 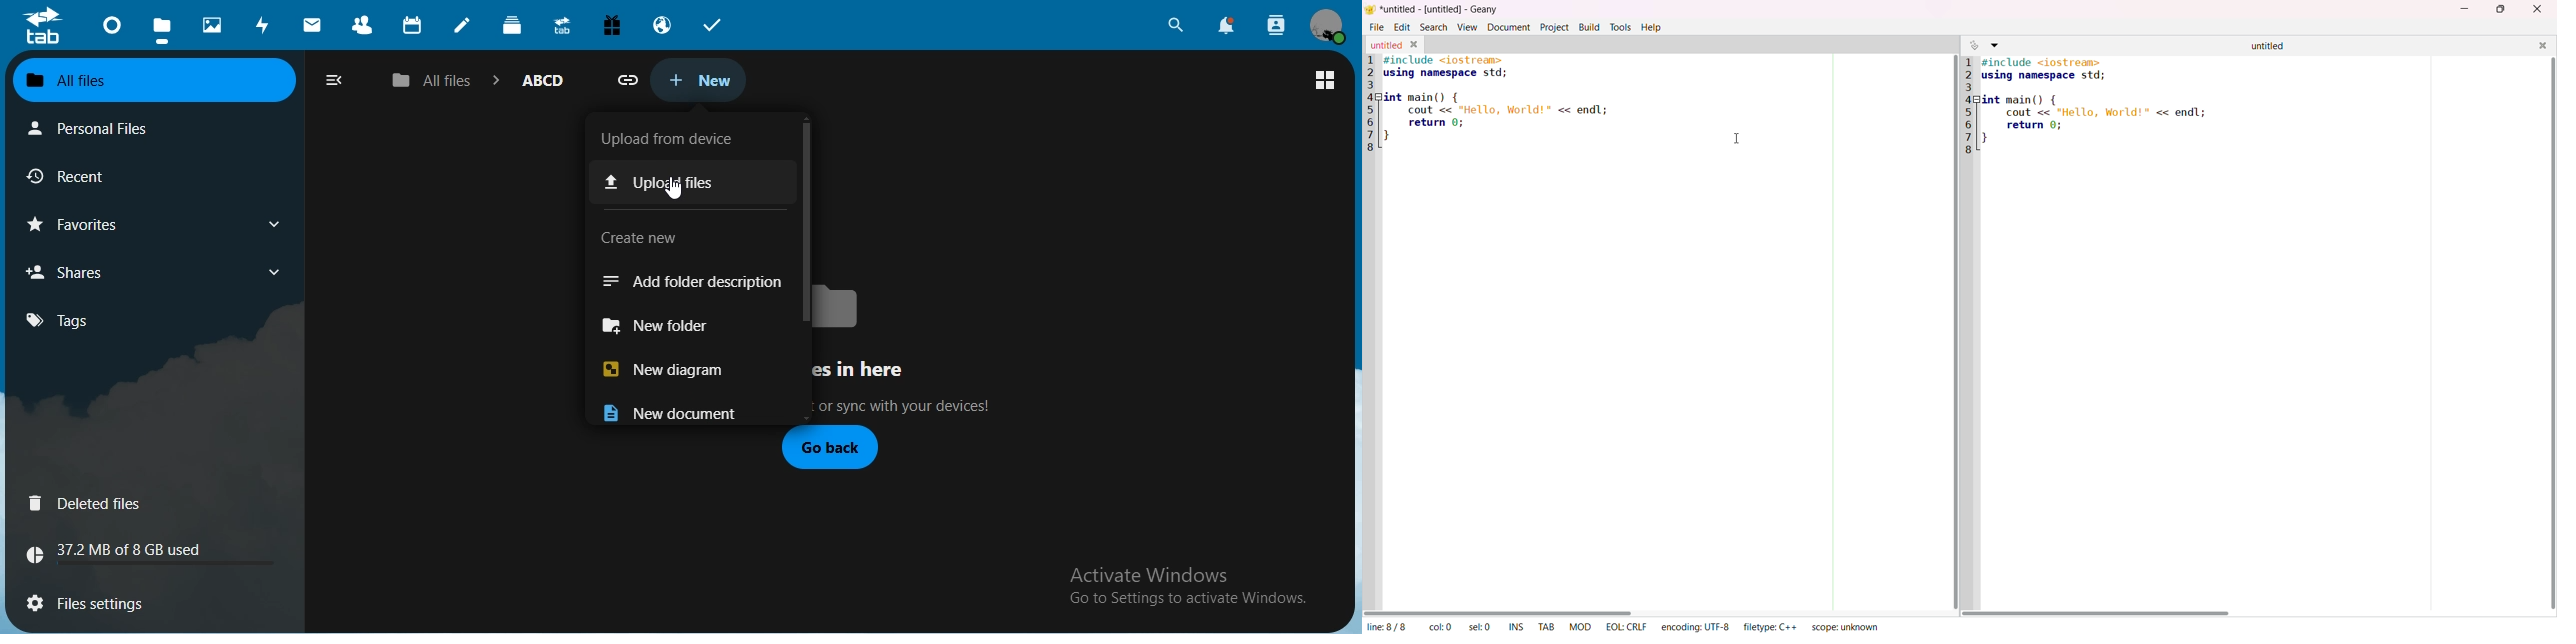 What do you see at coordinates (1273, 24) in the screenshot?
I see `search contacts` at bounding box center [1273, 24].